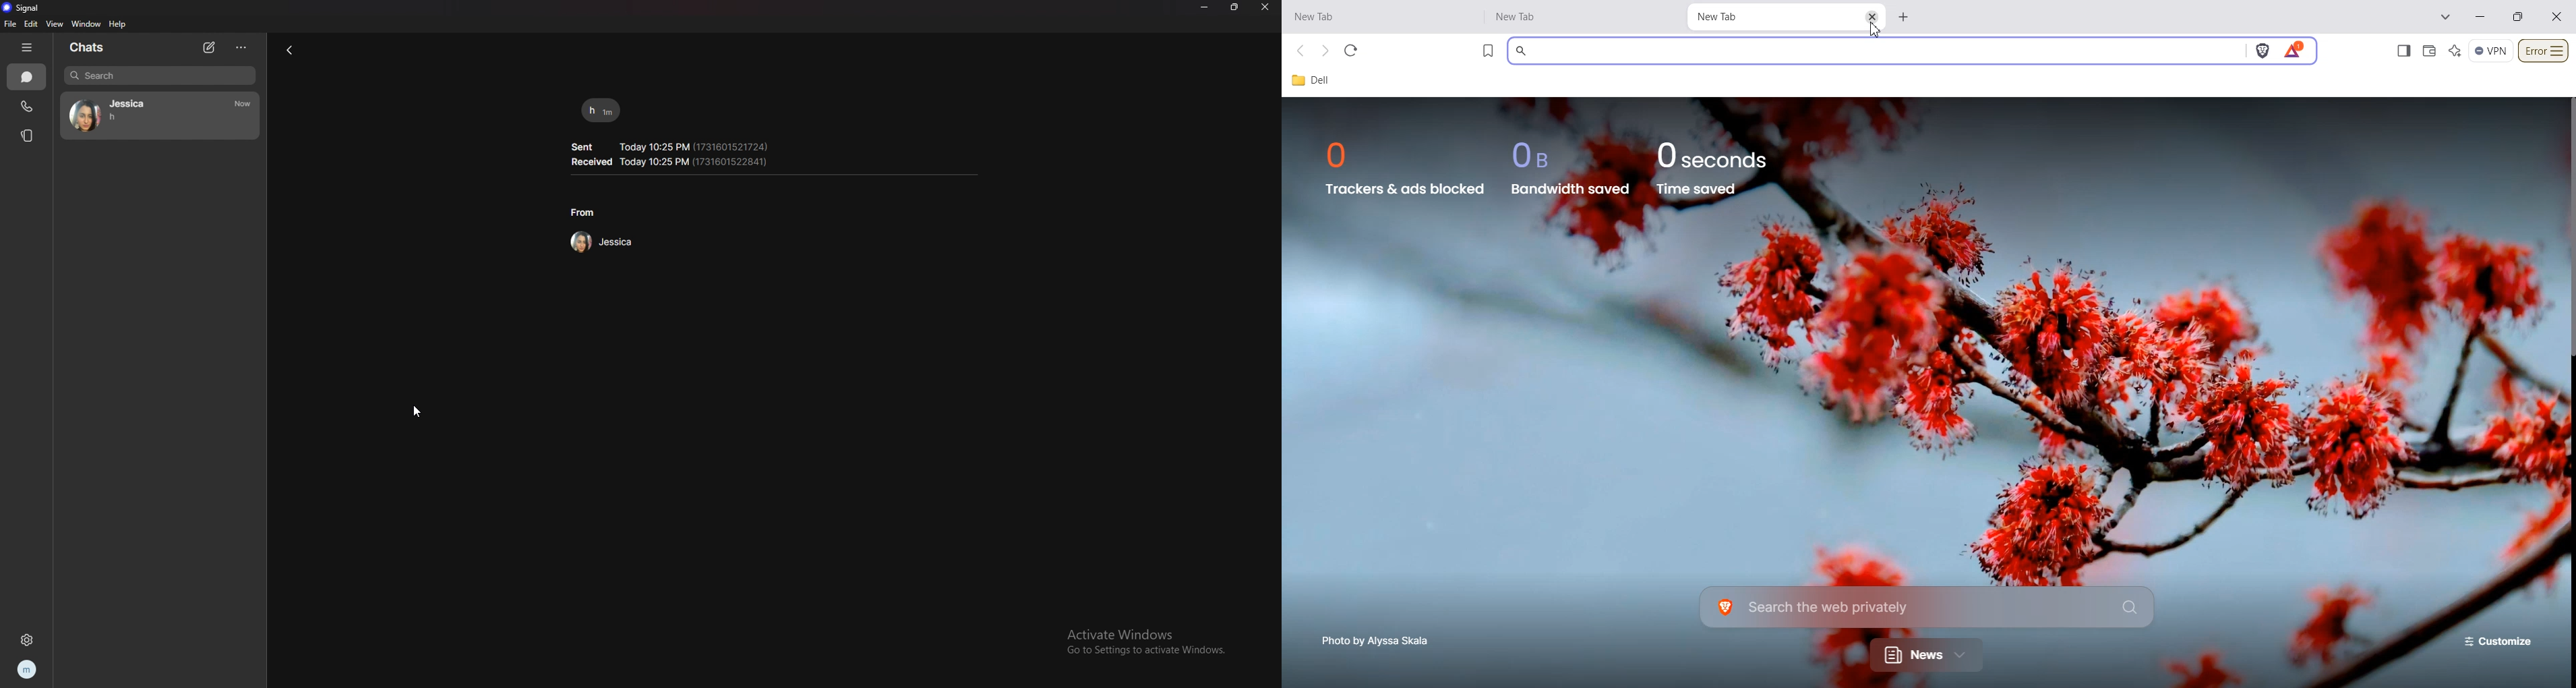  Describe the element at coordinates (1903, 18) in the screenshot. I see `Add new tab` at that location.